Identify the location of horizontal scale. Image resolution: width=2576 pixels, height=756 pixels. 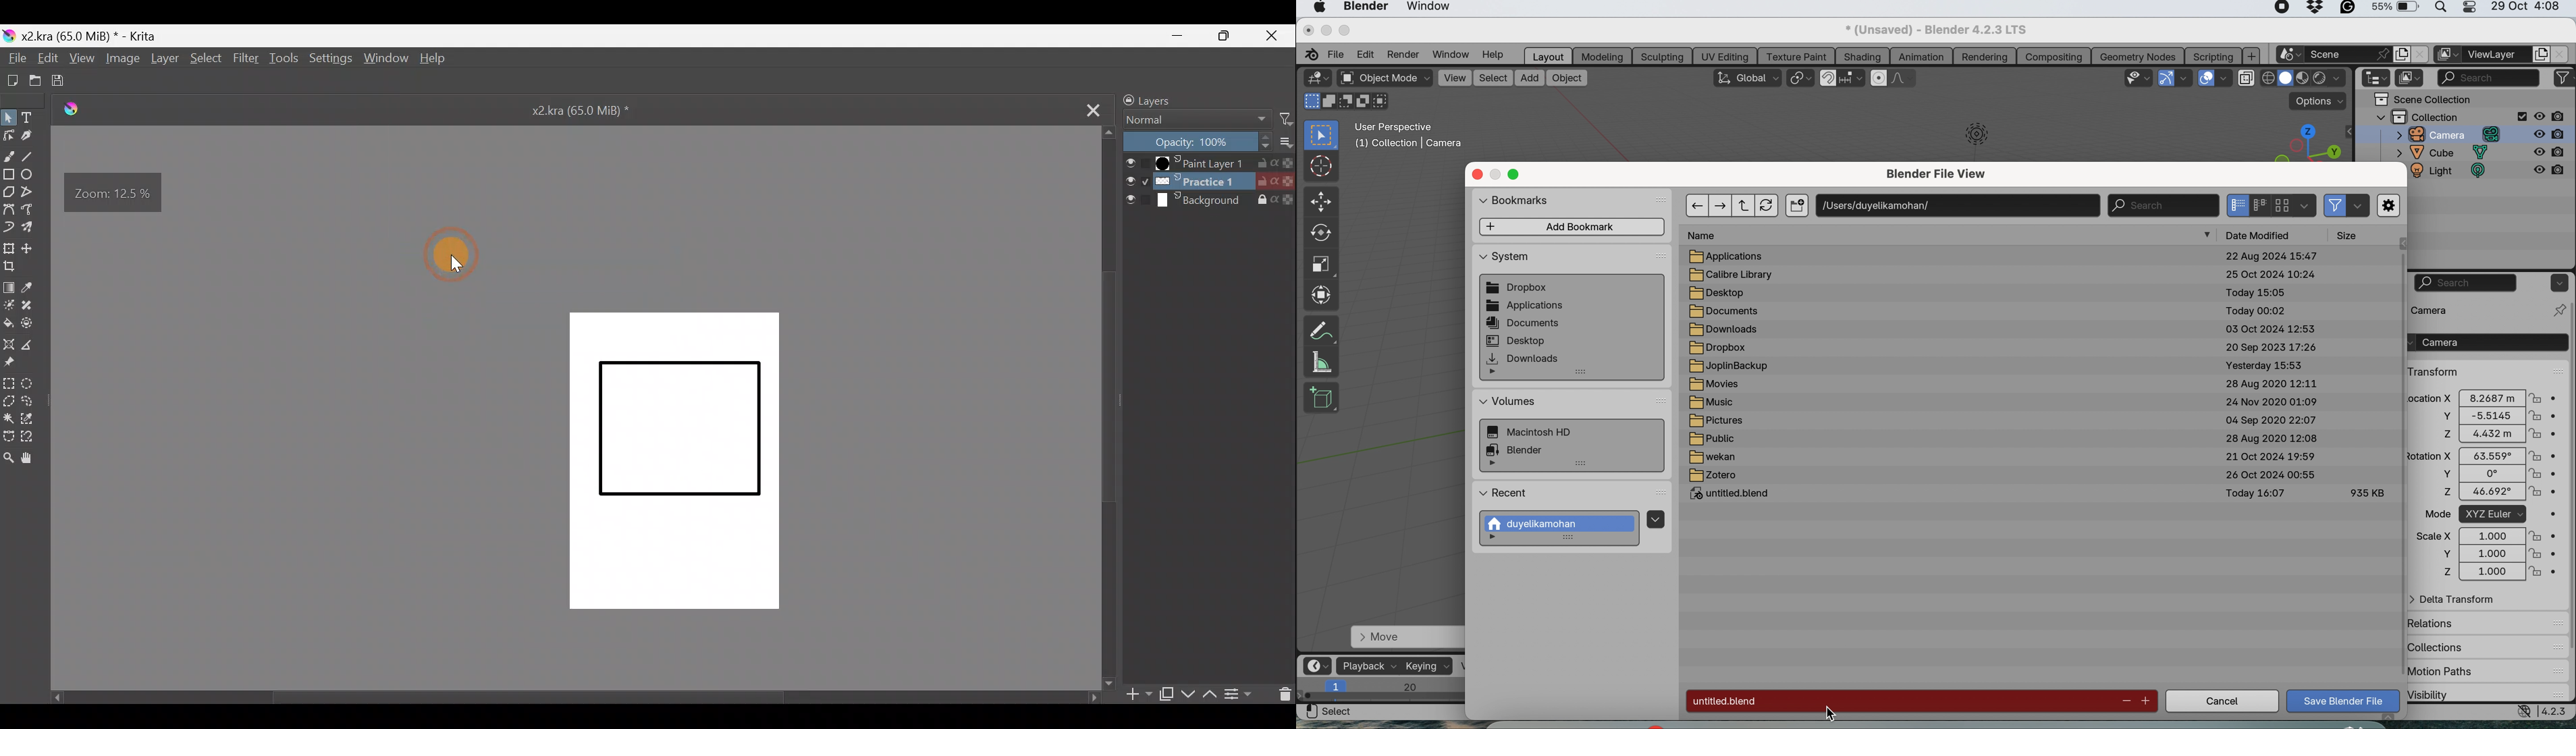
(1382, 692).